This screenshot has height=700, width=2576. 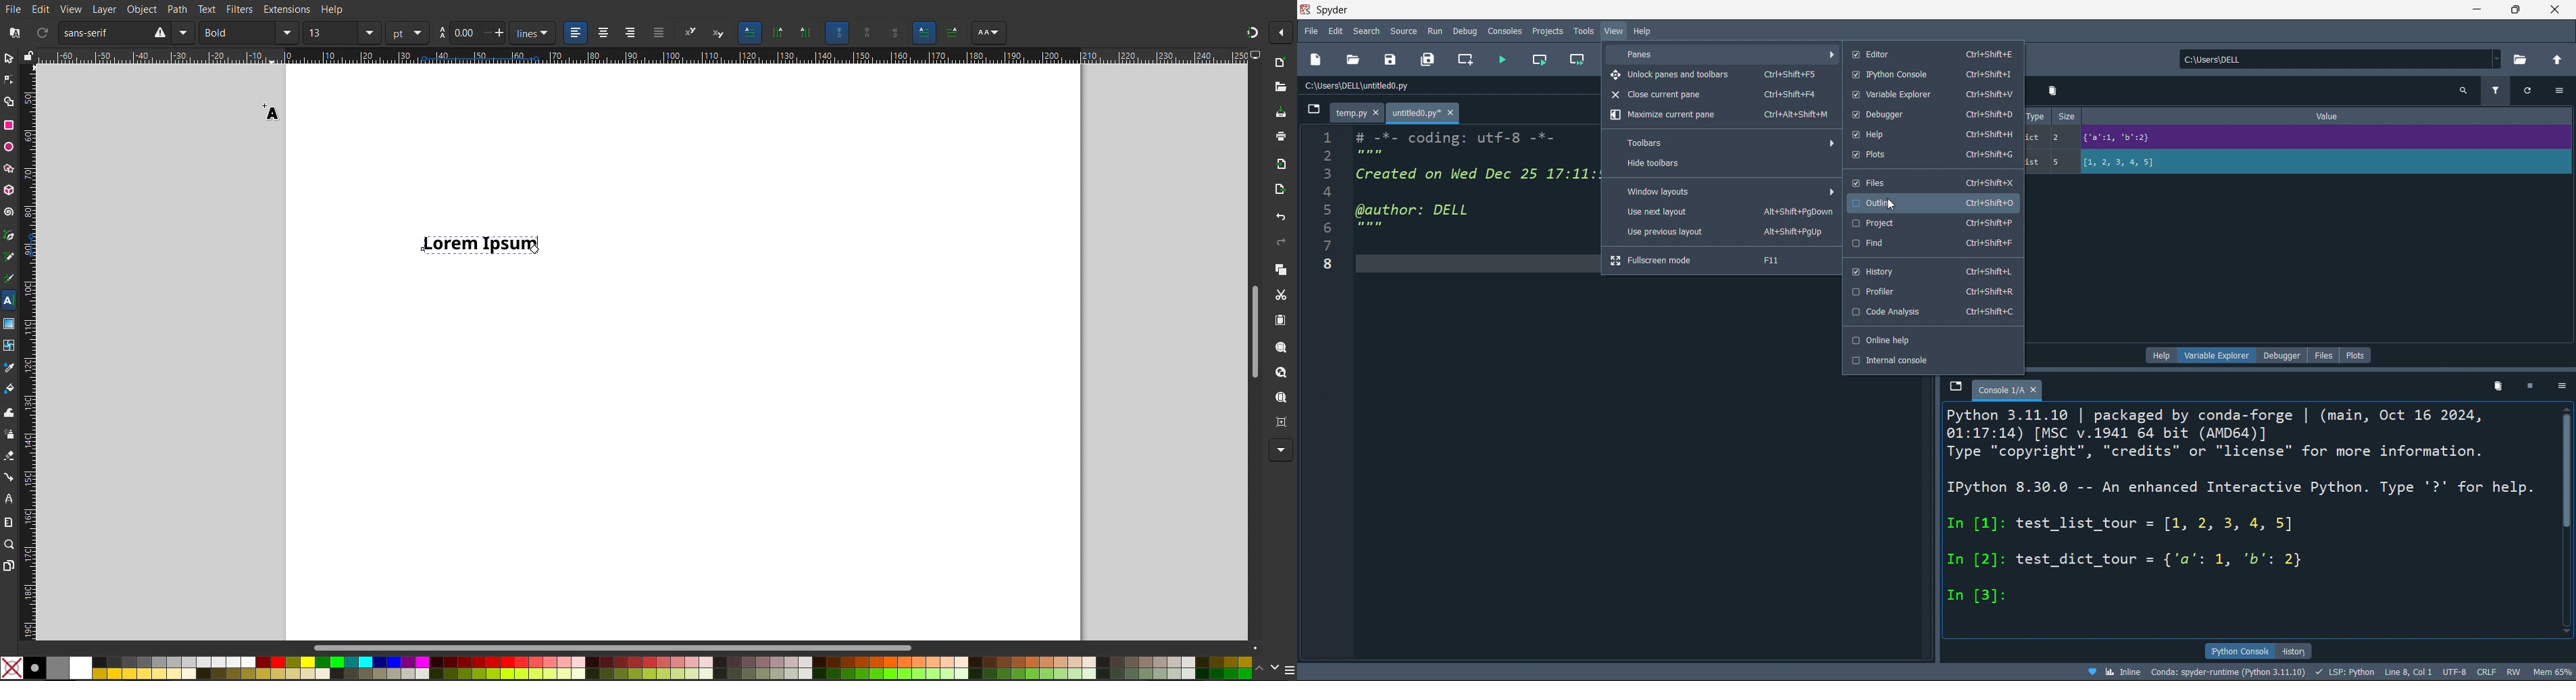 I want to click on debugger, so click(x=1932, y=115).